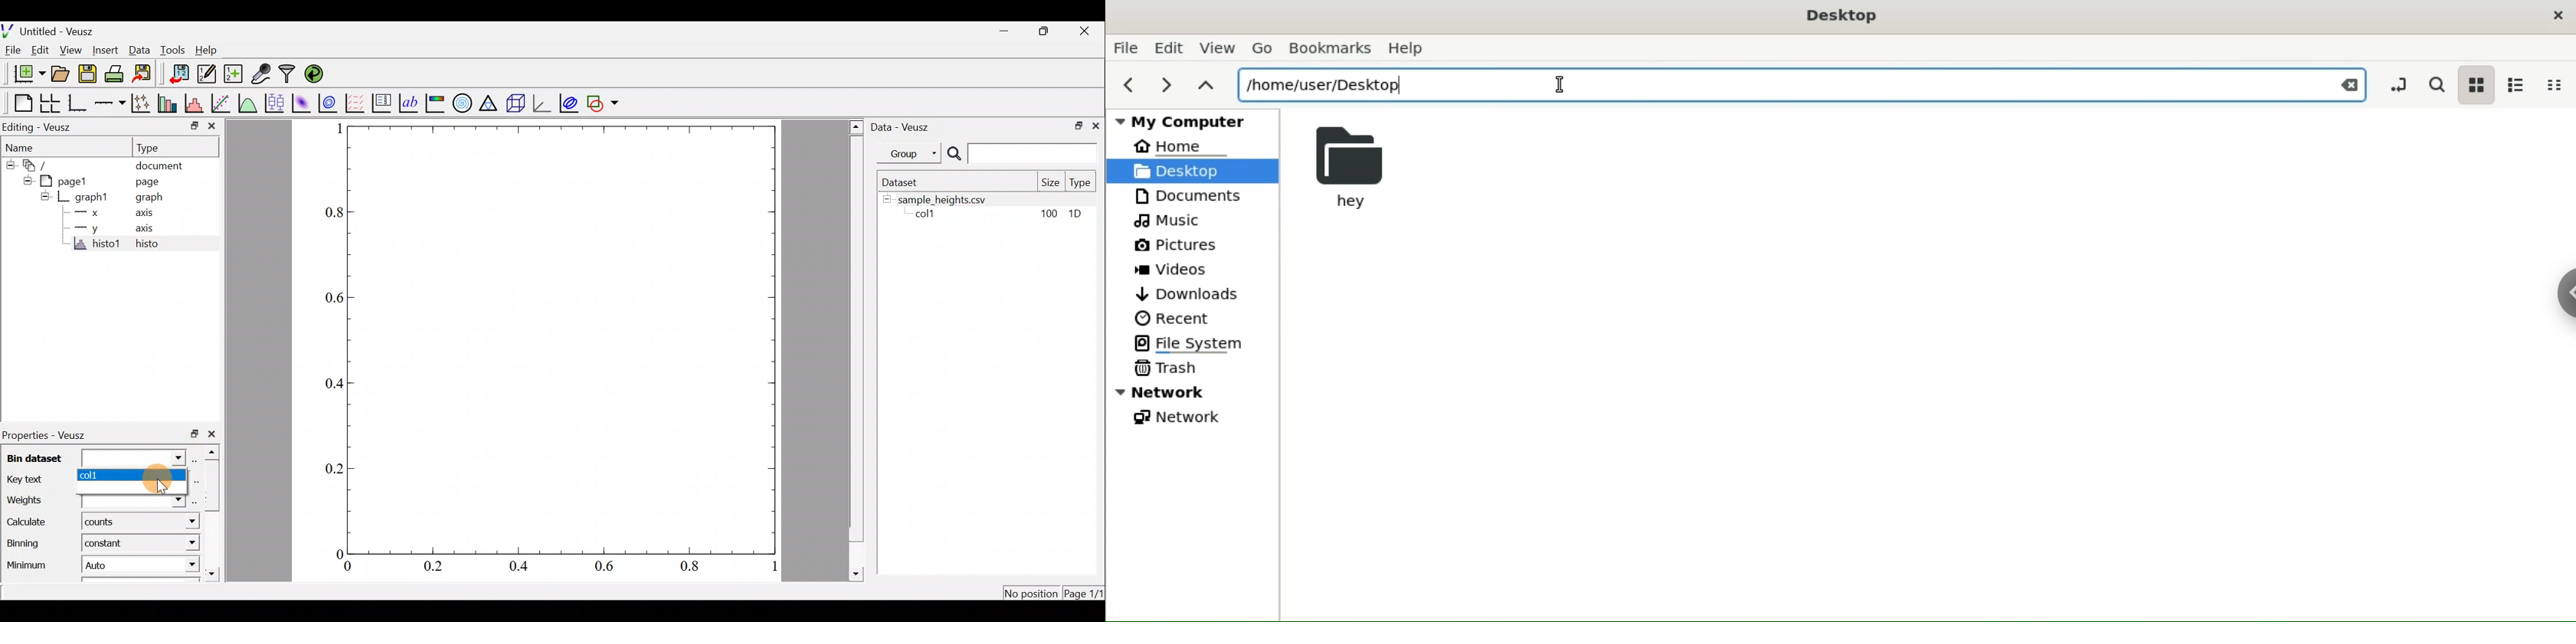  I want to click on reload linked datasets, so click(319, 74).